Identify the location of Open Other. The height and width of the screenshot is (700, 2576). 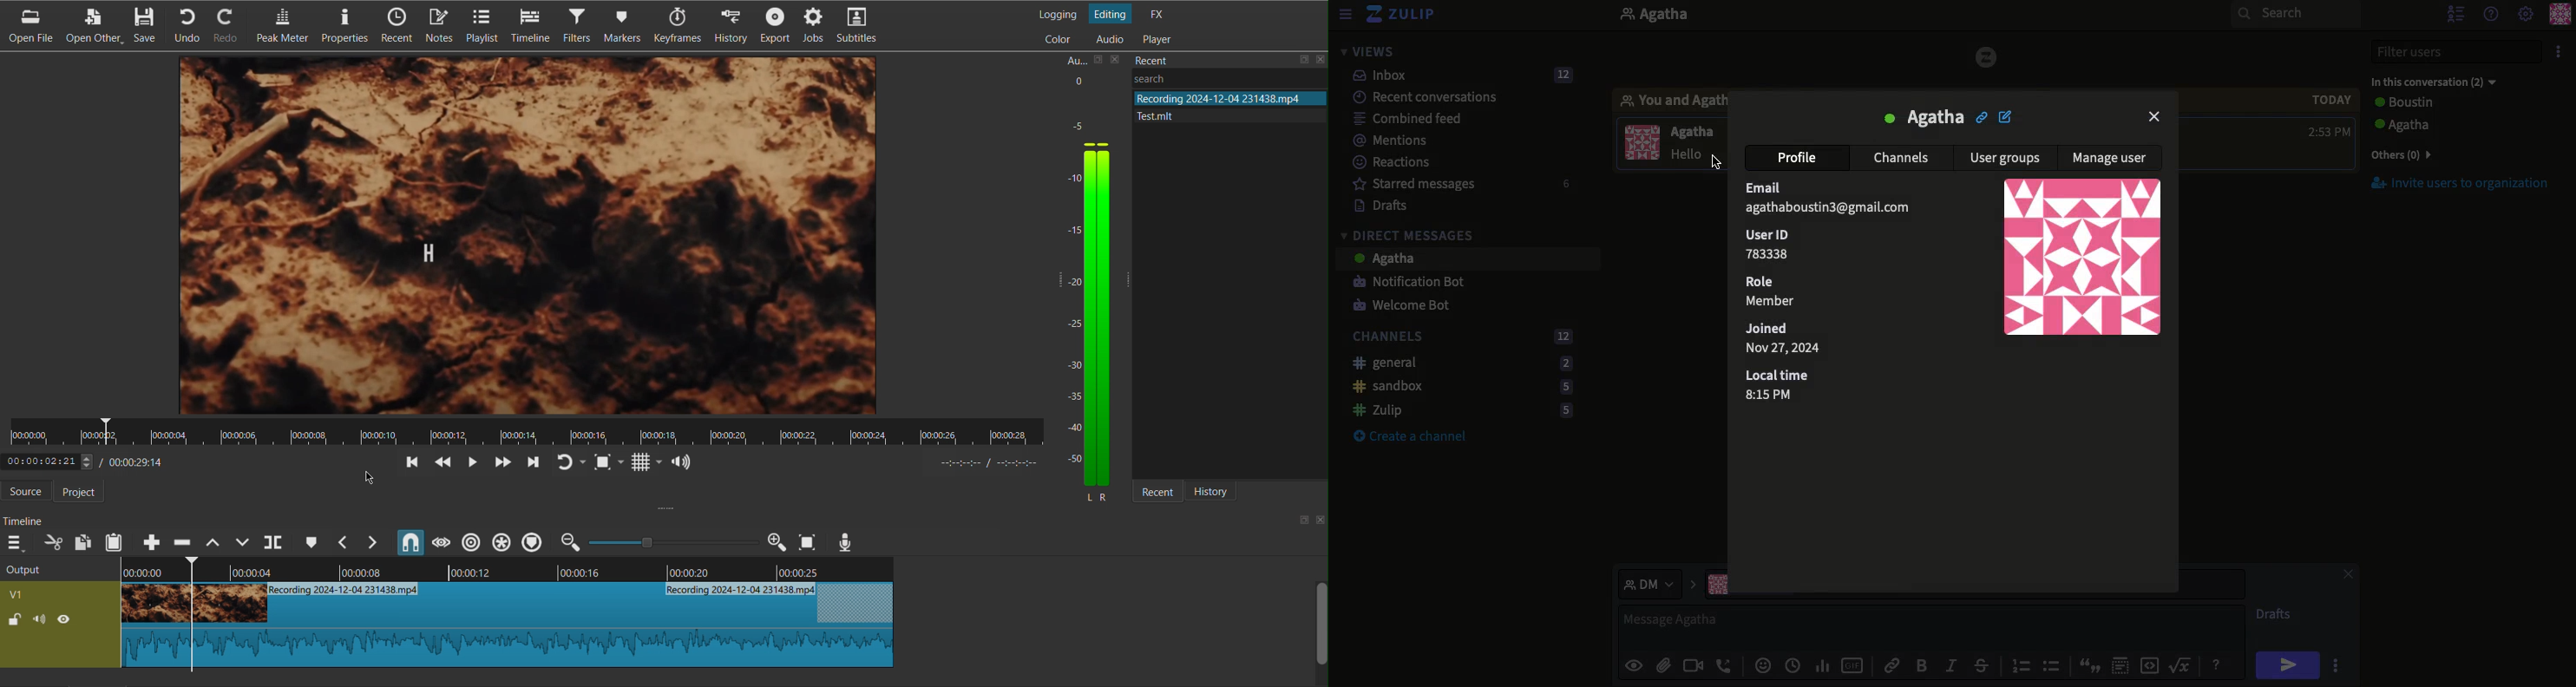
(96, 24).